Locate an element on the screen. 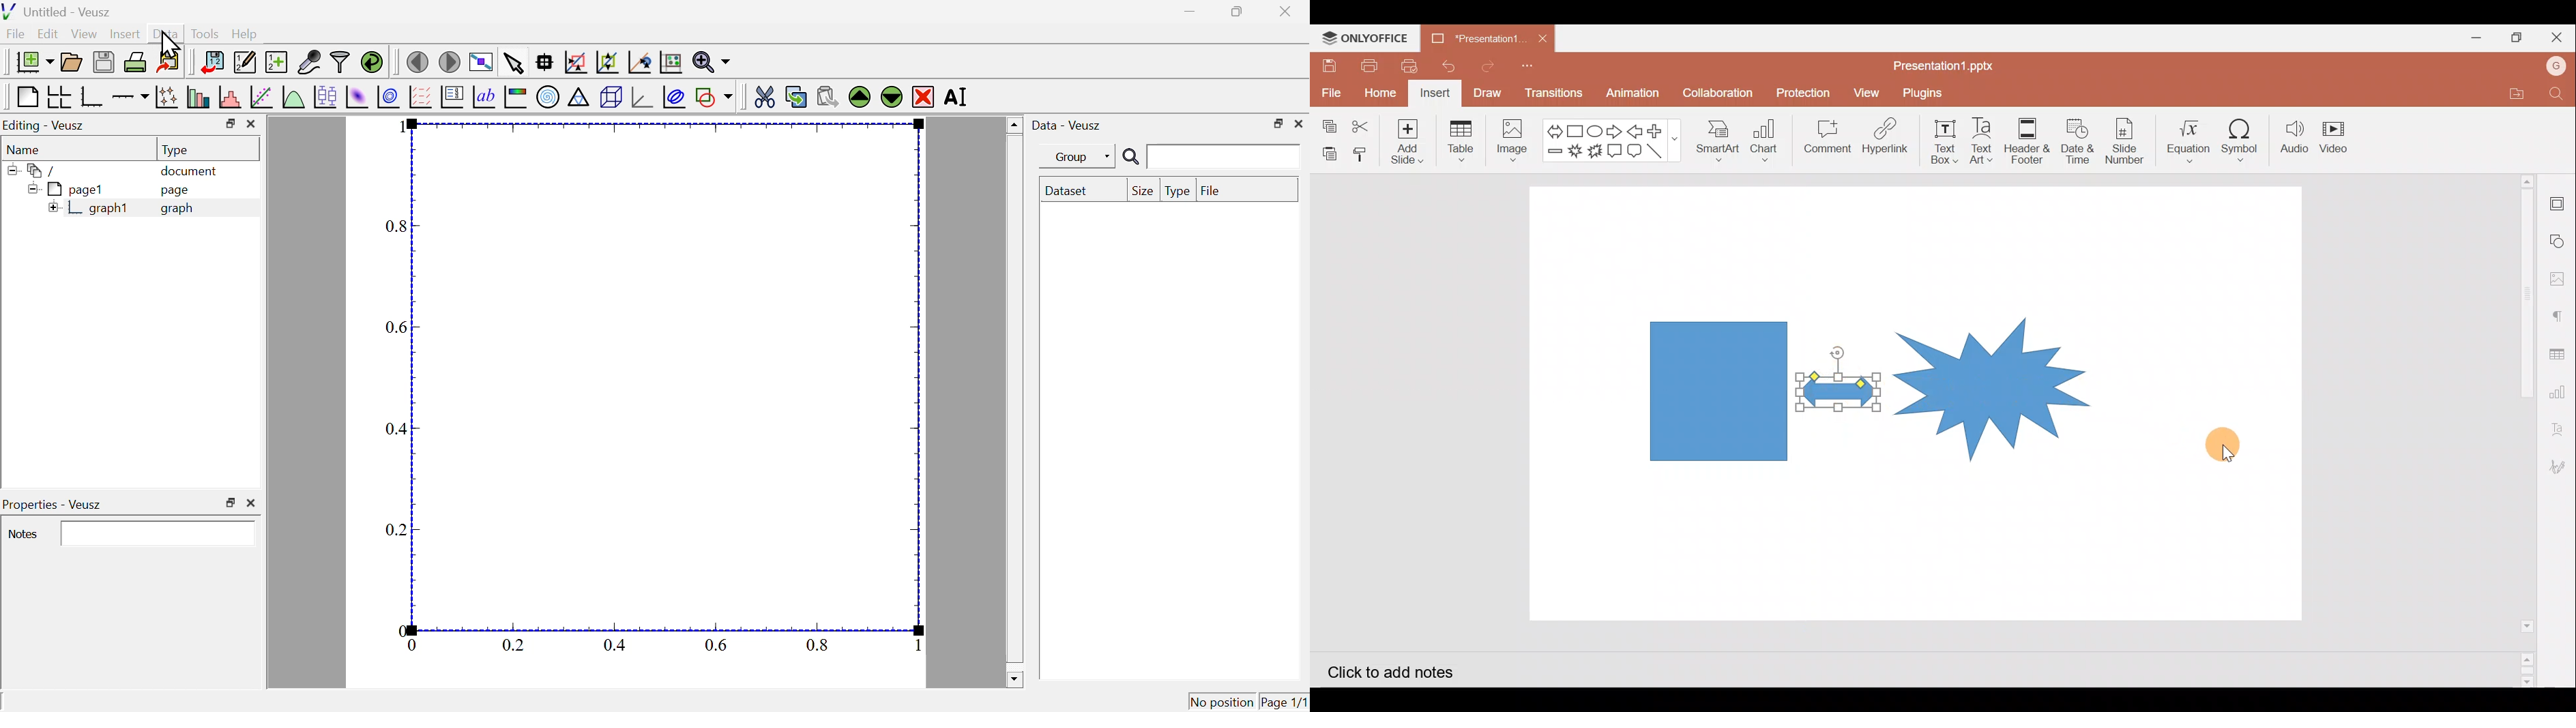 The image size is (2576, 728). untitled - veusz is located at coordinates (59, 11).